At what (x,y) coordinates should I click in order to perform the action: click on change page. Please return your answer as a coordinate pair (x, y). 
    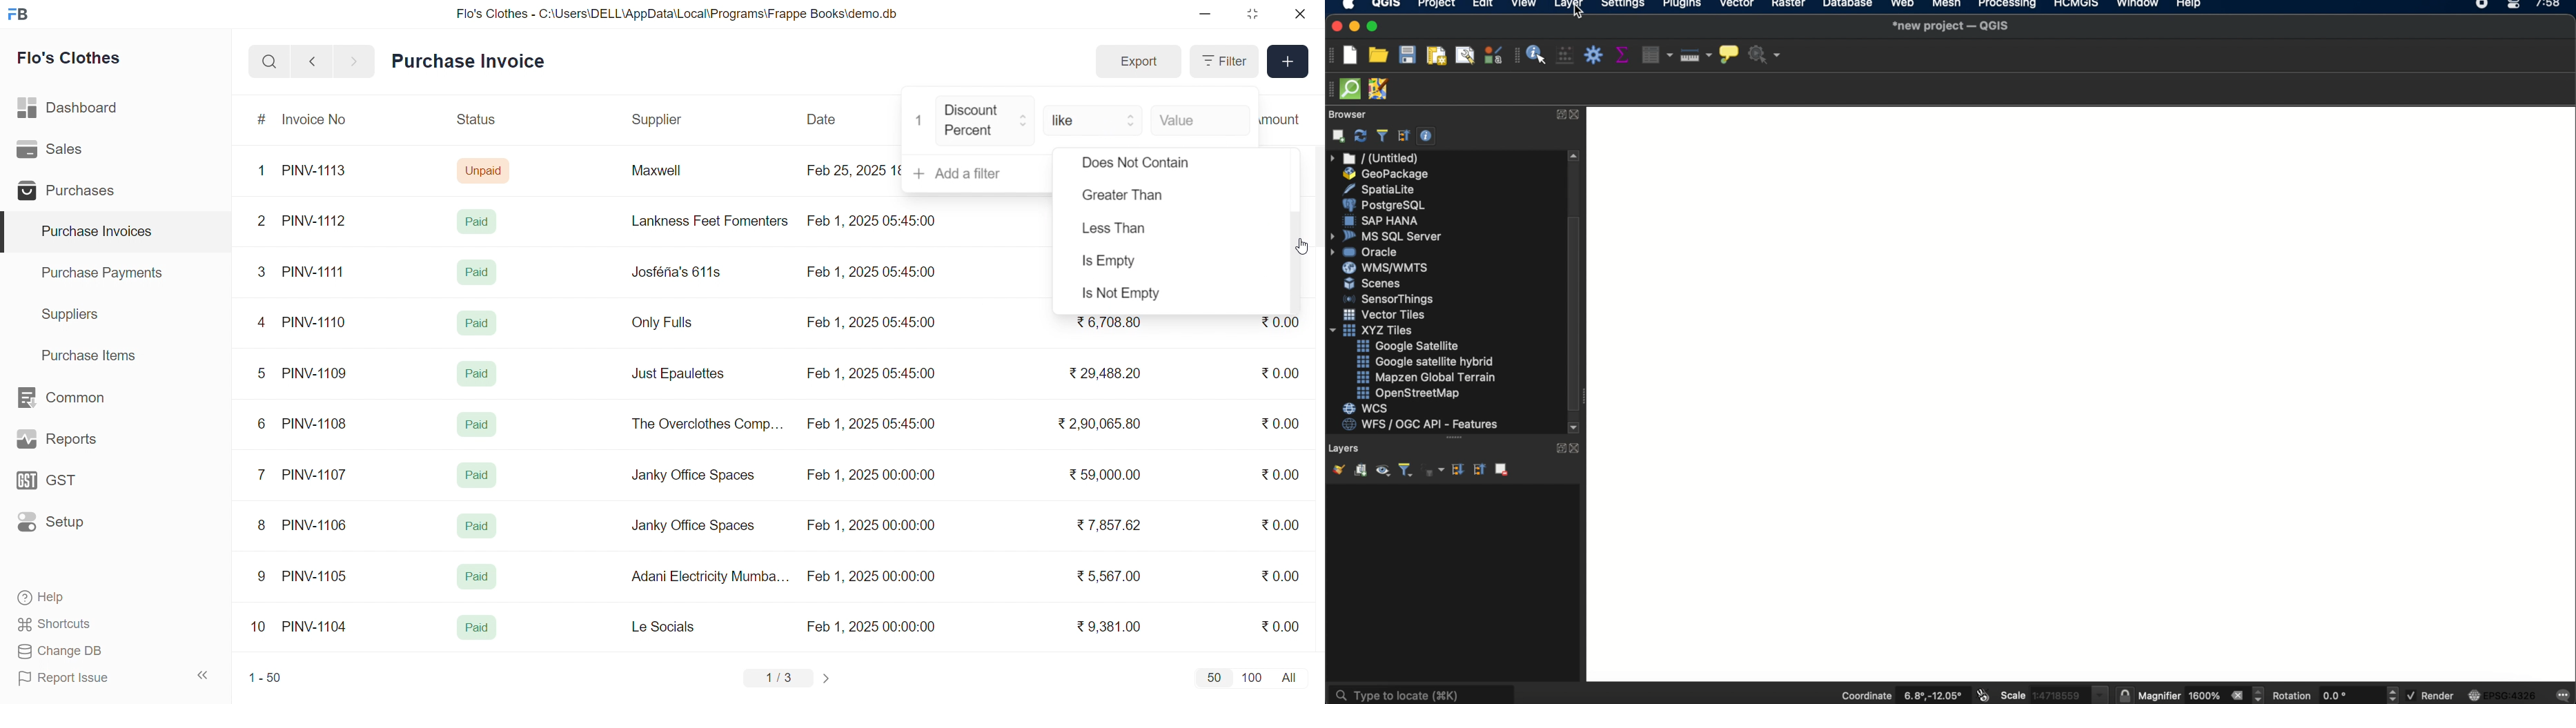
    Looking at the image, I should click on (828, 678).